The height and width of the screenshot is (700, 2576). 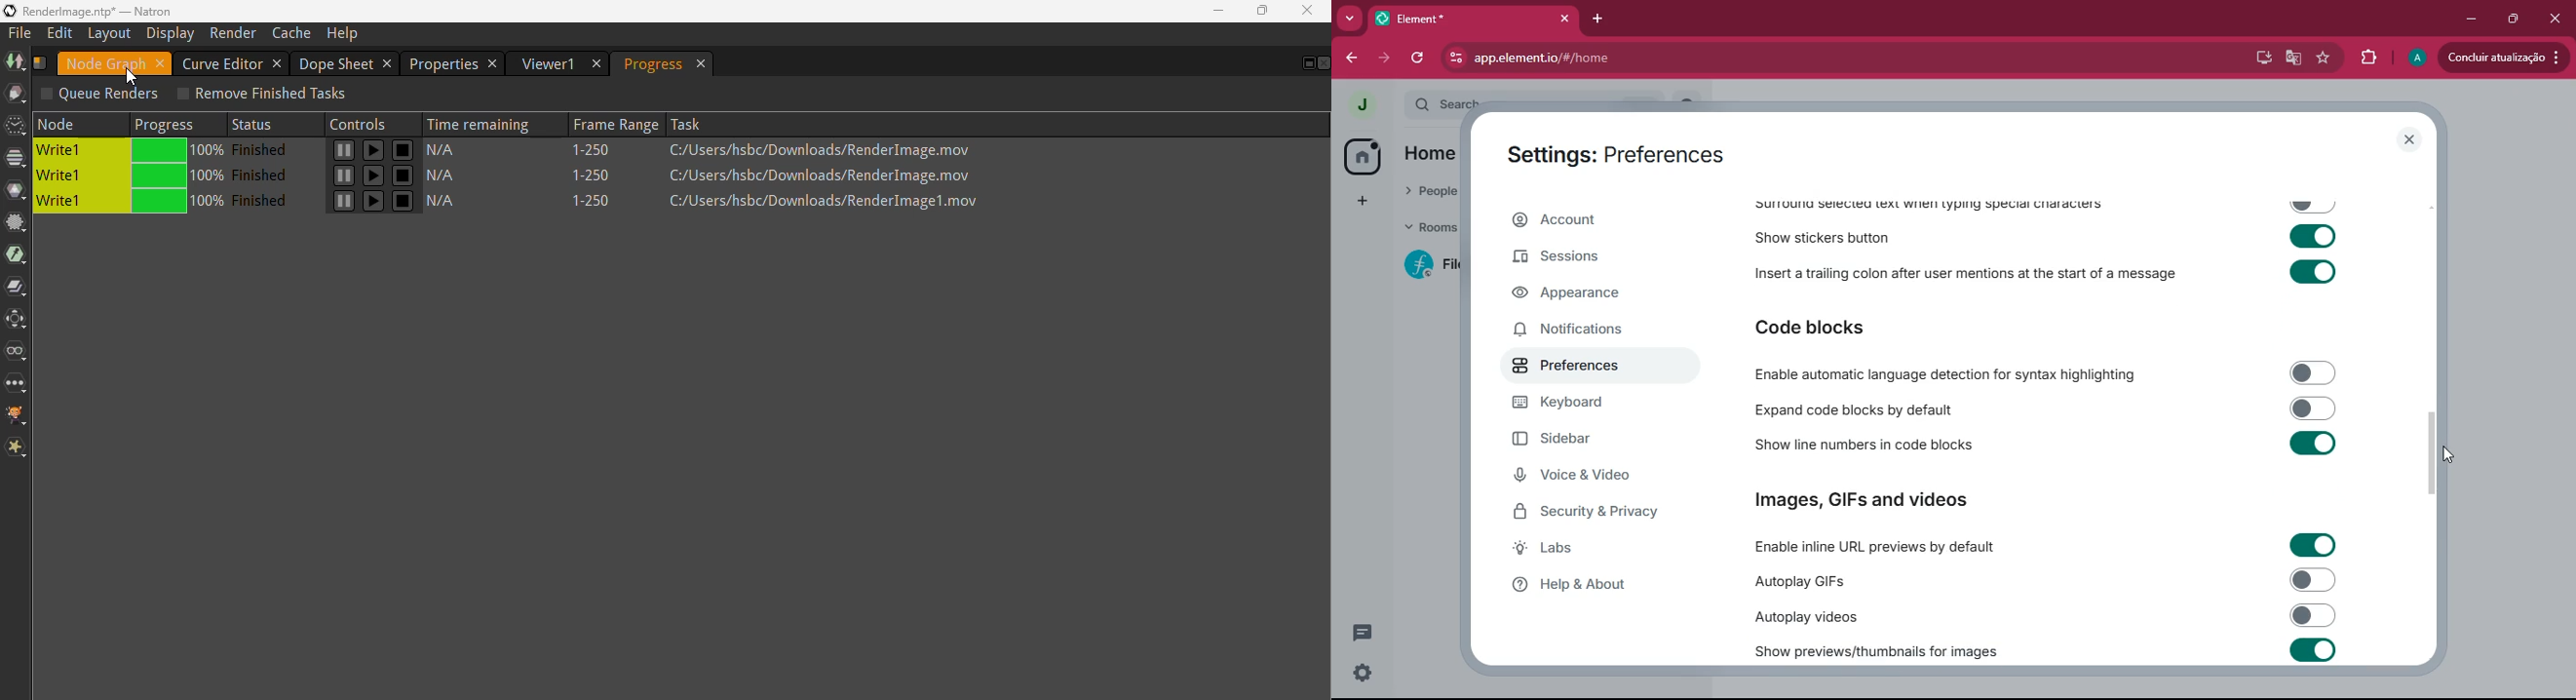 I want to click on Autoplay GIFs, so click(x=2045, y=581).